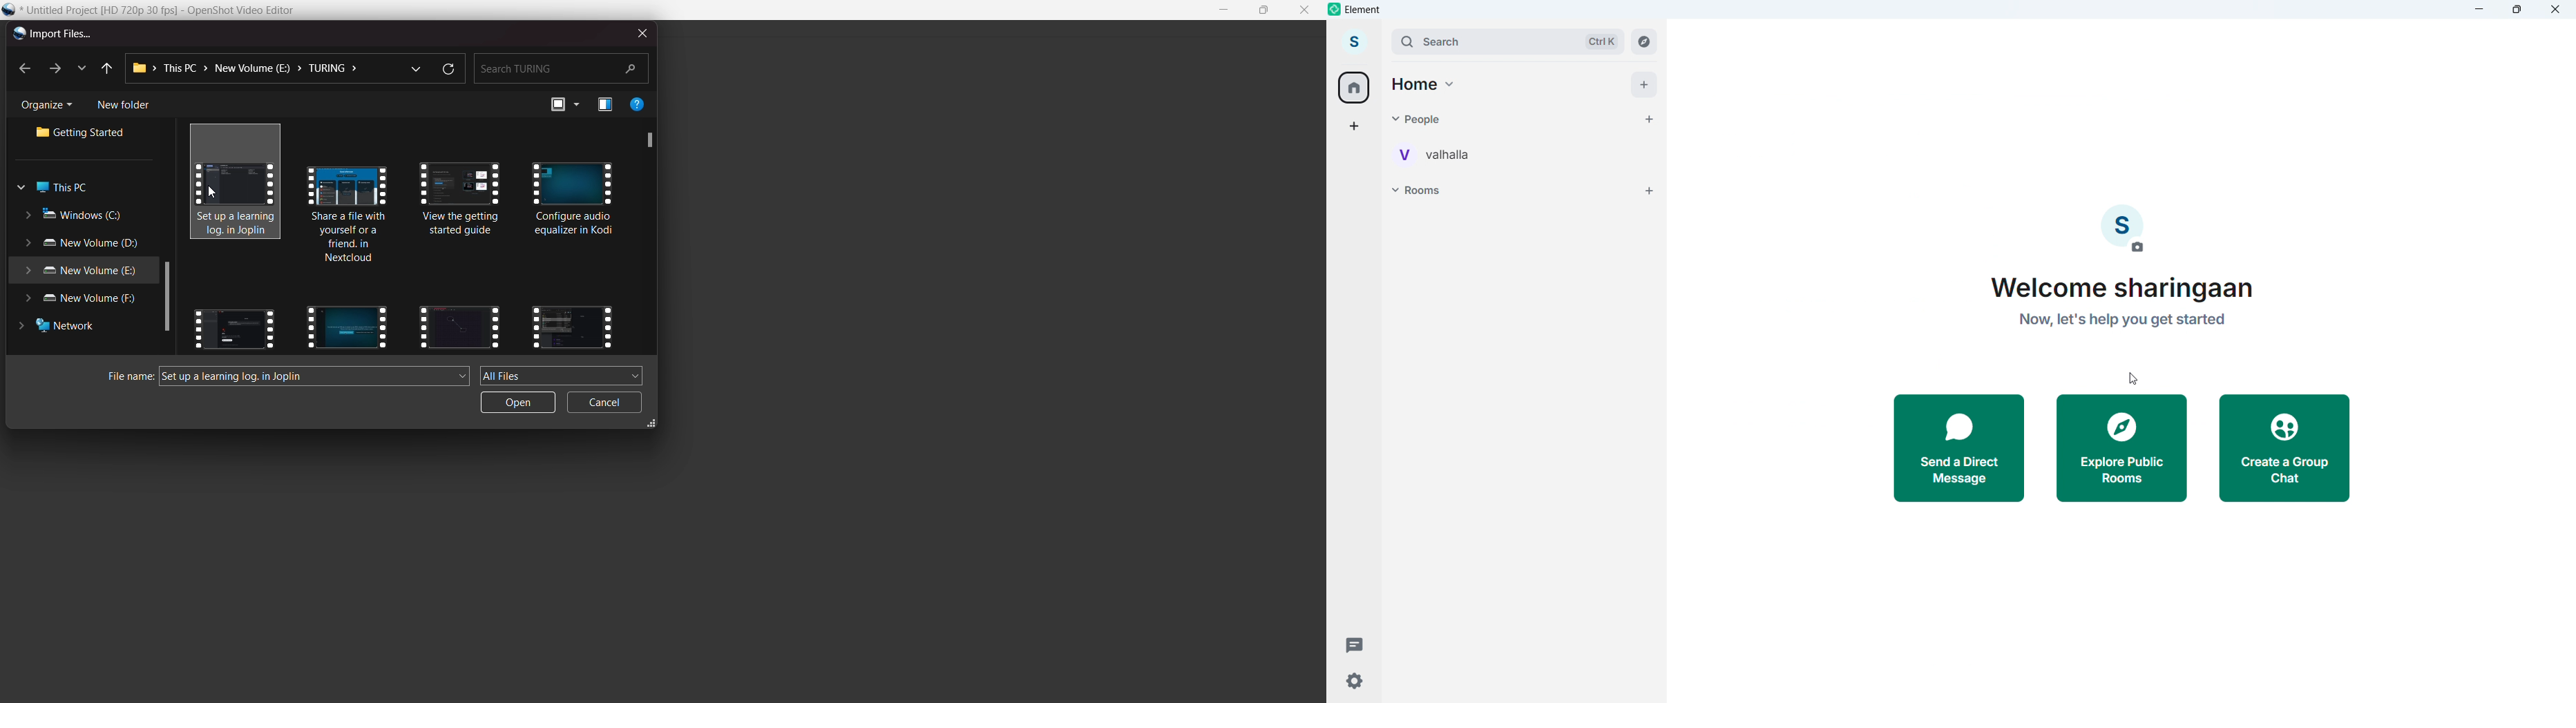 This screenshot has height=728, width=2576. Describe the element at coordinates (2127, 289) in the screenshot. I see `Welcome sharingaan` at that location.